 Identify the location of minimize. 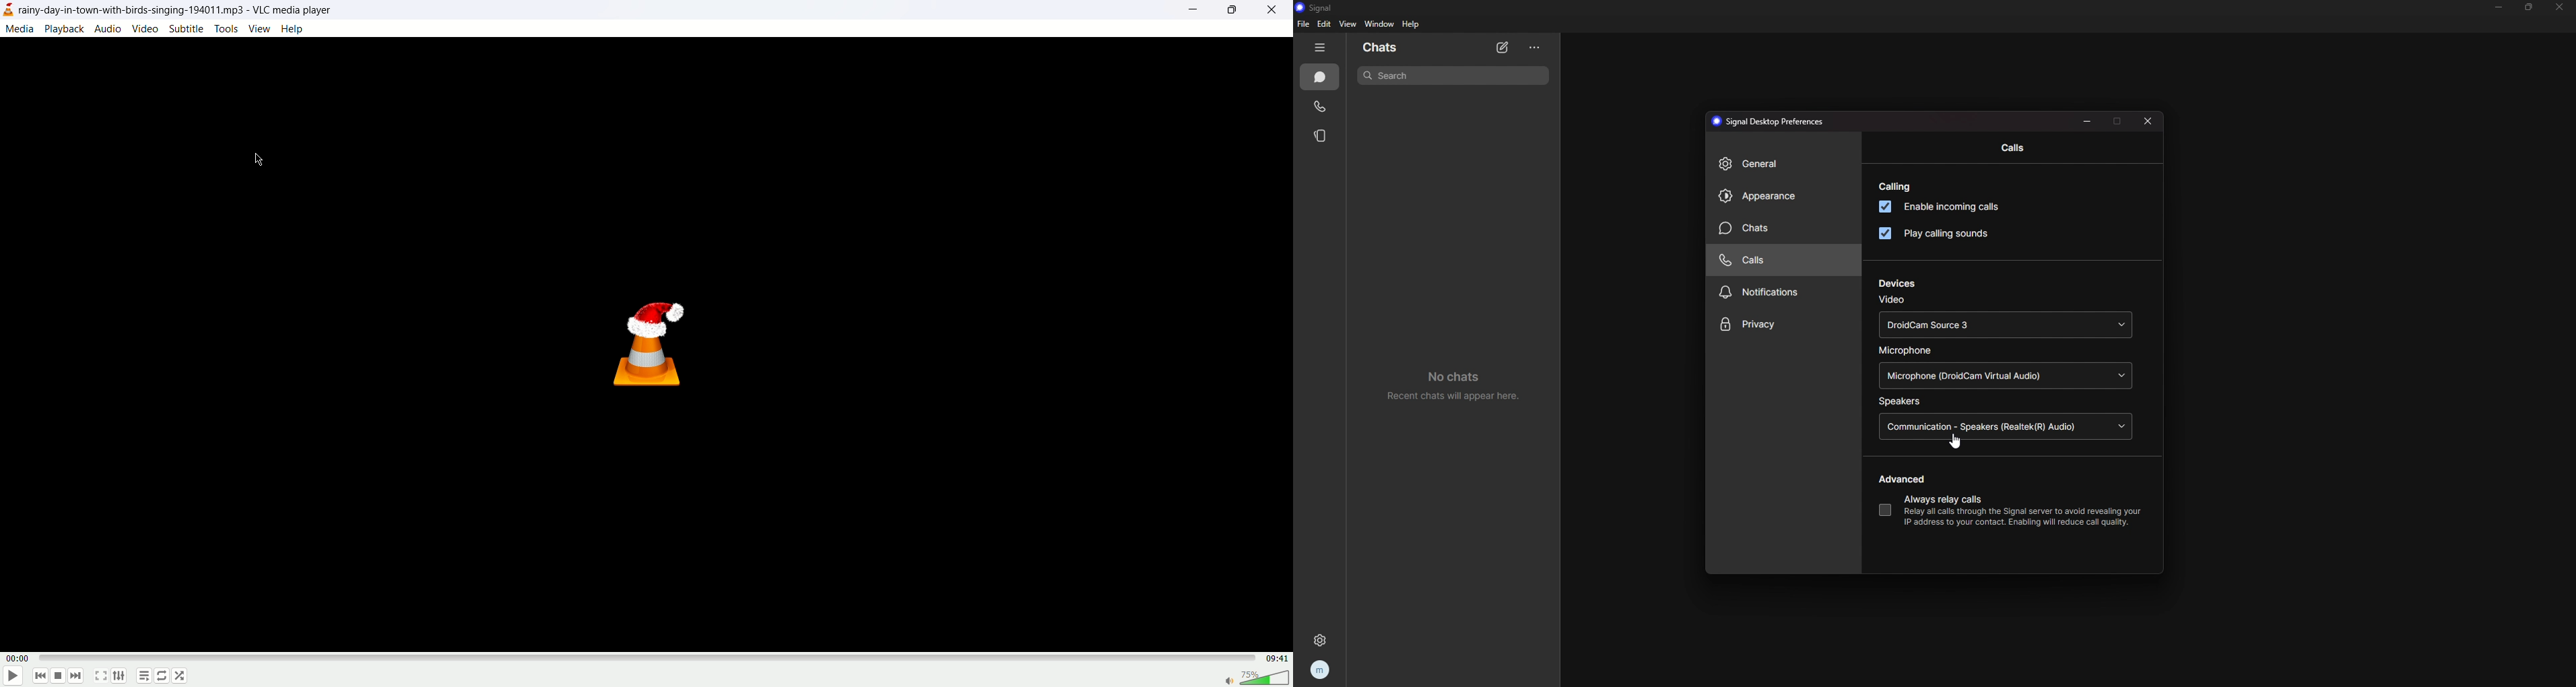
(1193, 11).